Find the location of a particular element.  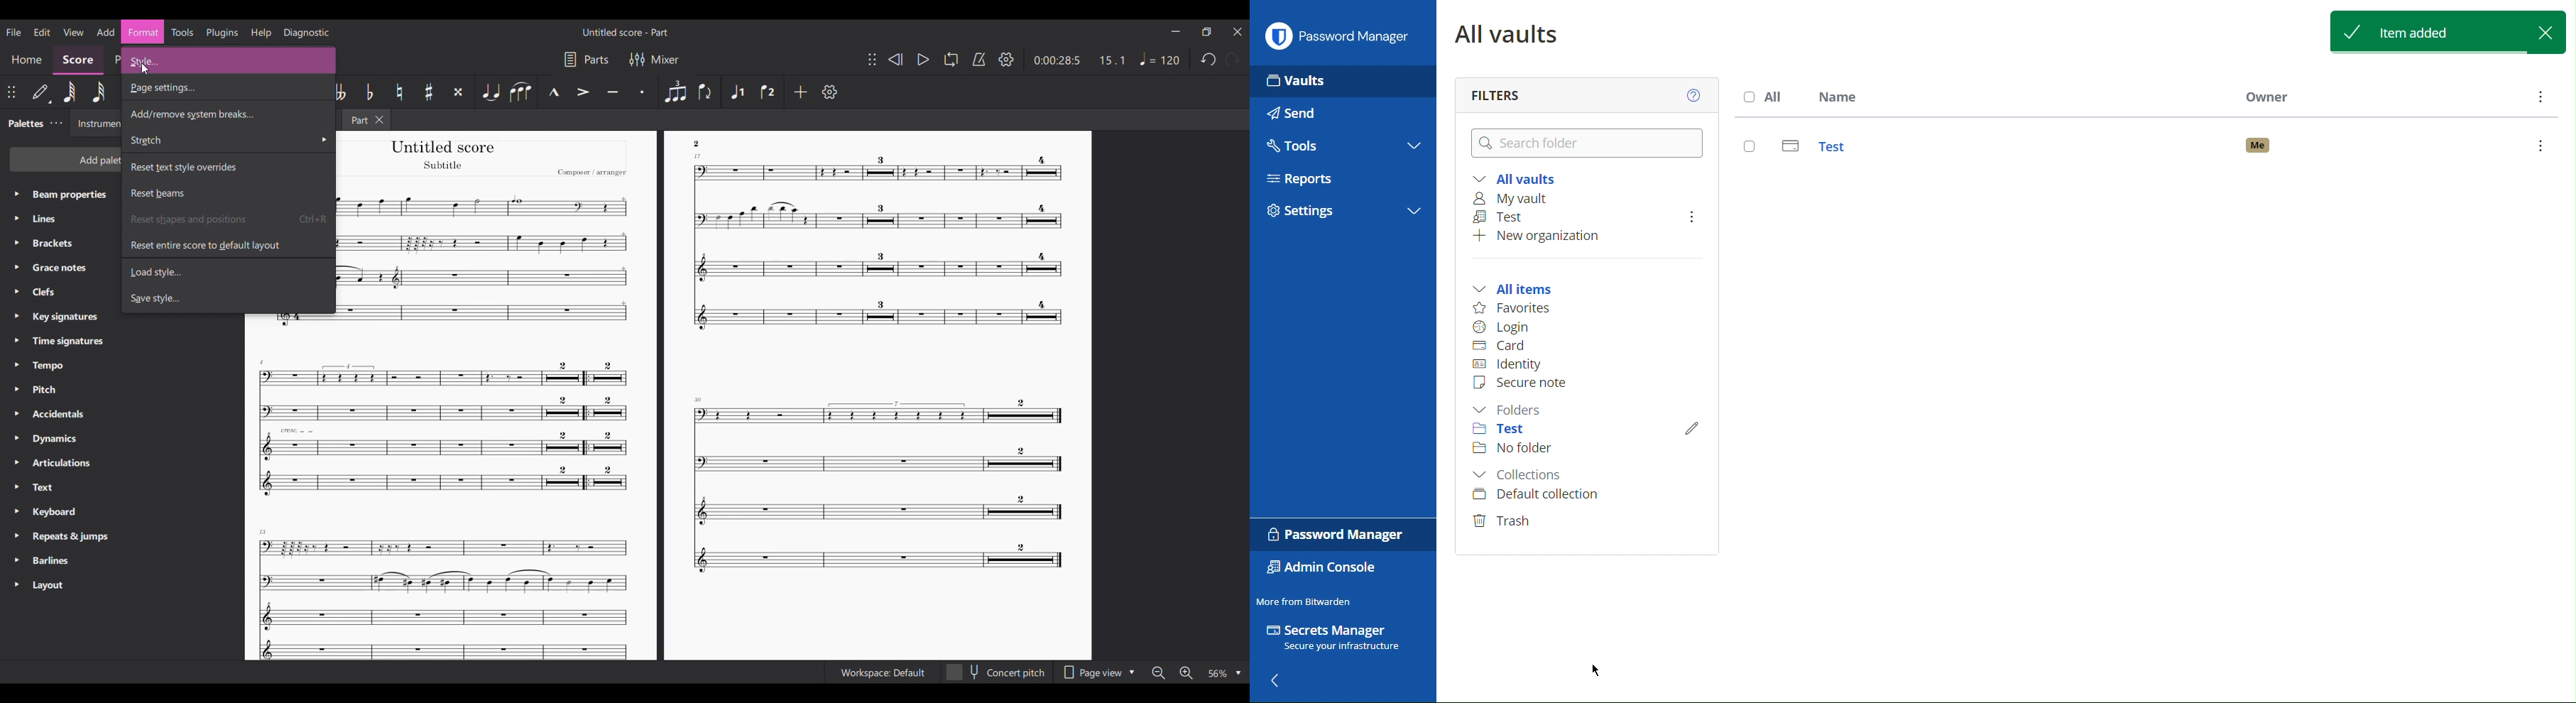

Articulations is located at coordinates (55, 462).